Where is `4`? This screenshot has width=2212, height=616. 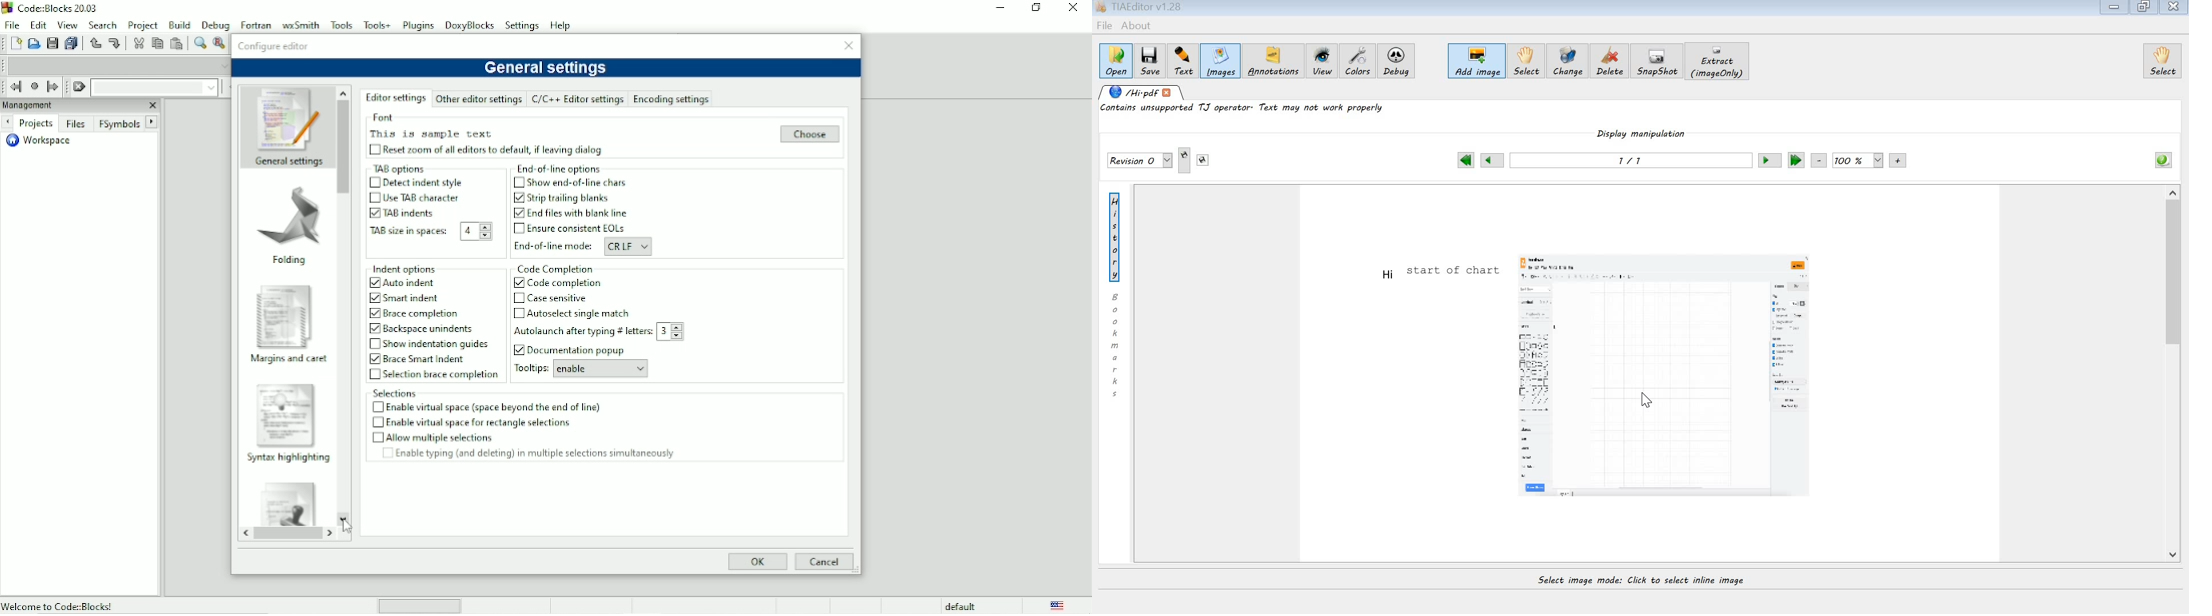 4 is located at coordinates (468, 232).